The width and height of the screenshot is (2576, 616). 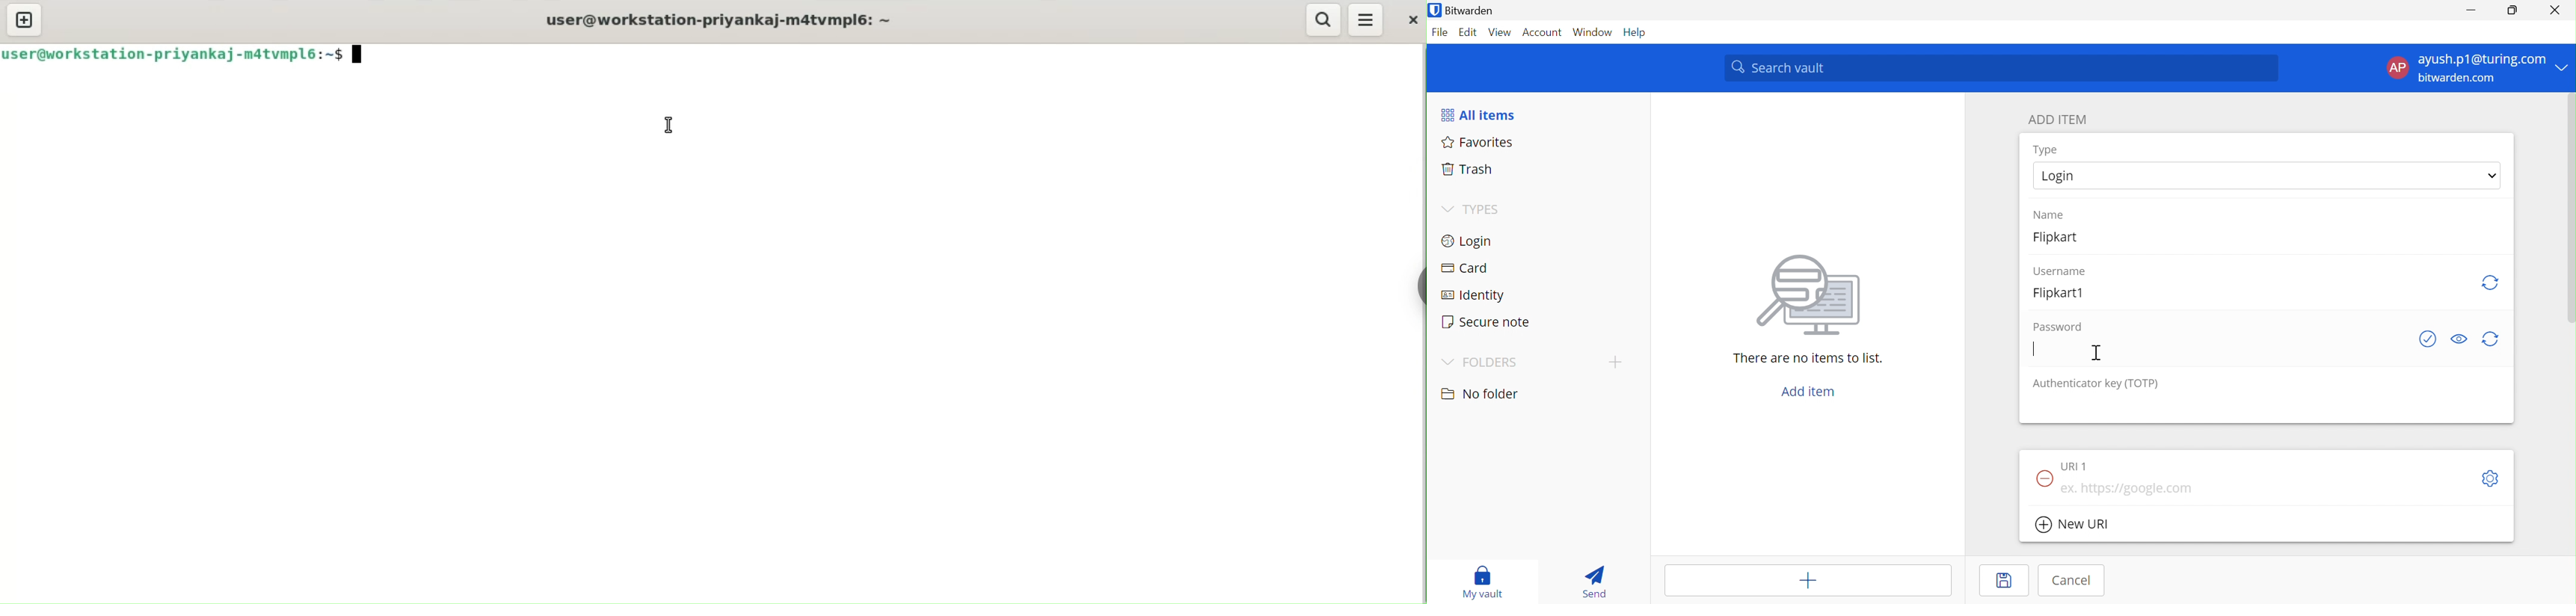 I want to click on No folder, so click(x=1482, y=394).